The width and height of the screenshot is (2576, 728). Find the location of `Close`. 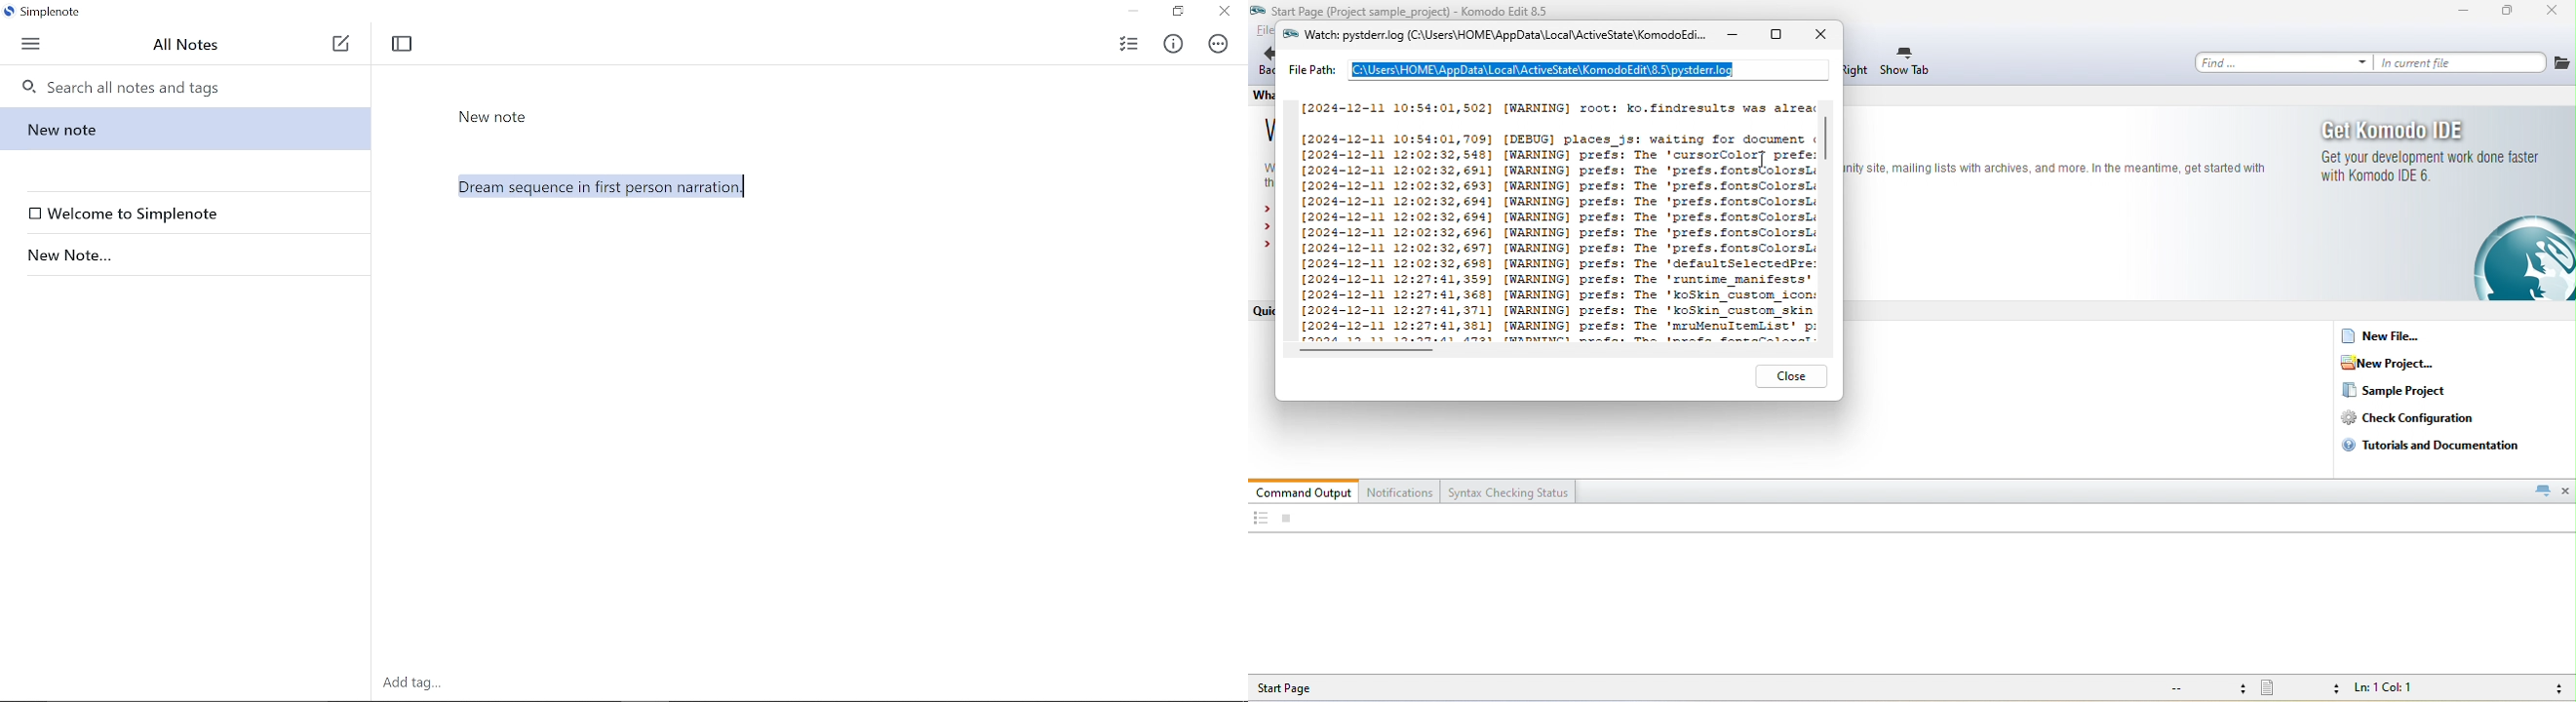

Close is located at coordinates (1225, 13).